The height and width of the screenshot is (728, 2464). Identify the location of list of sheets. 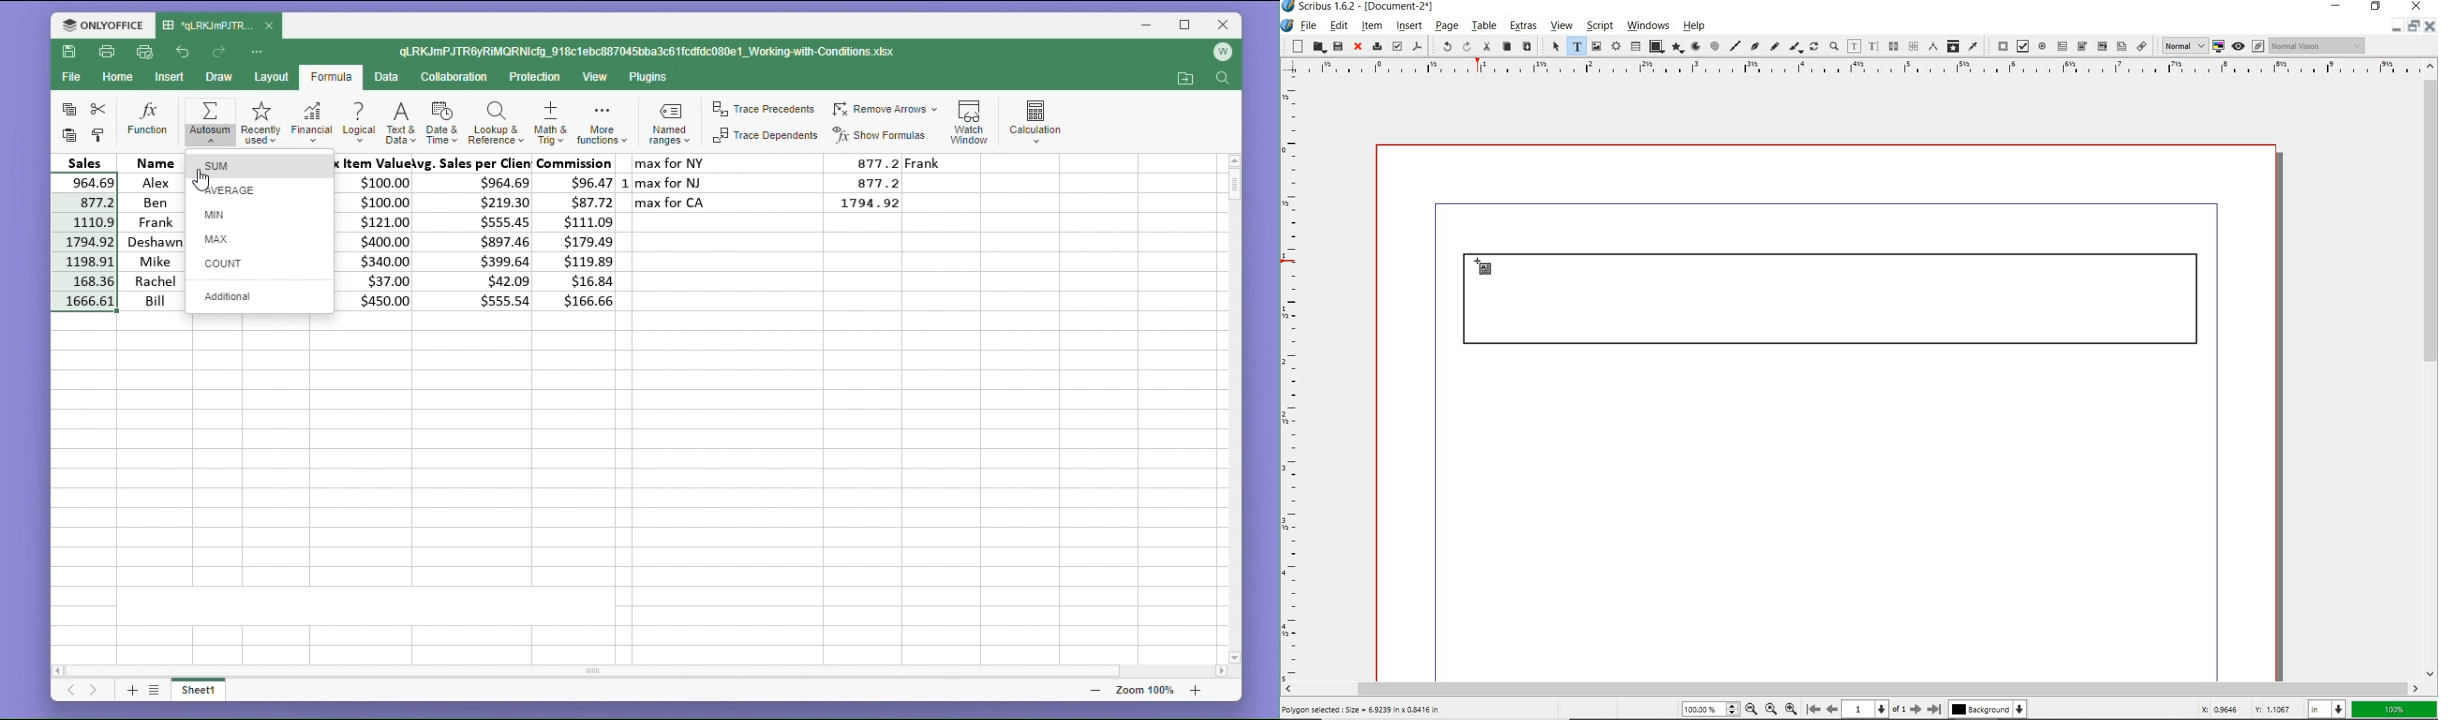
(157, 689).